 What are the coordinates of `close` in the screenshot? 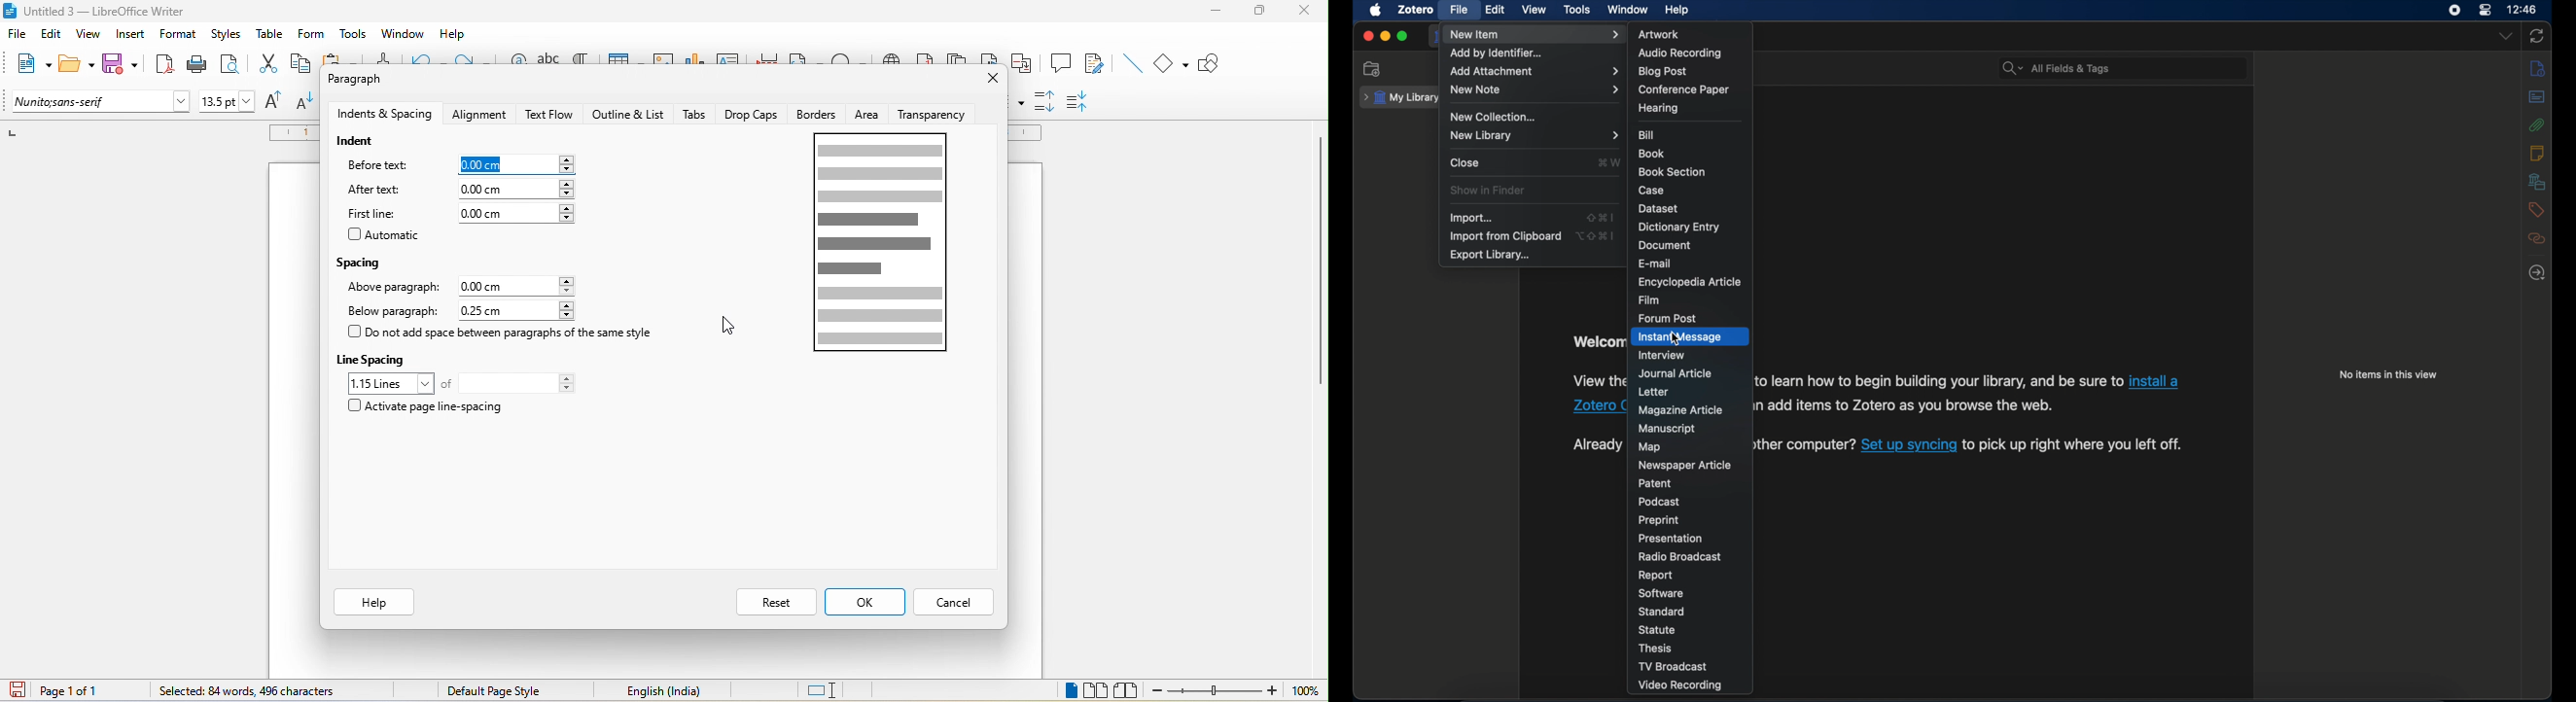 It's located at (1465, 162).